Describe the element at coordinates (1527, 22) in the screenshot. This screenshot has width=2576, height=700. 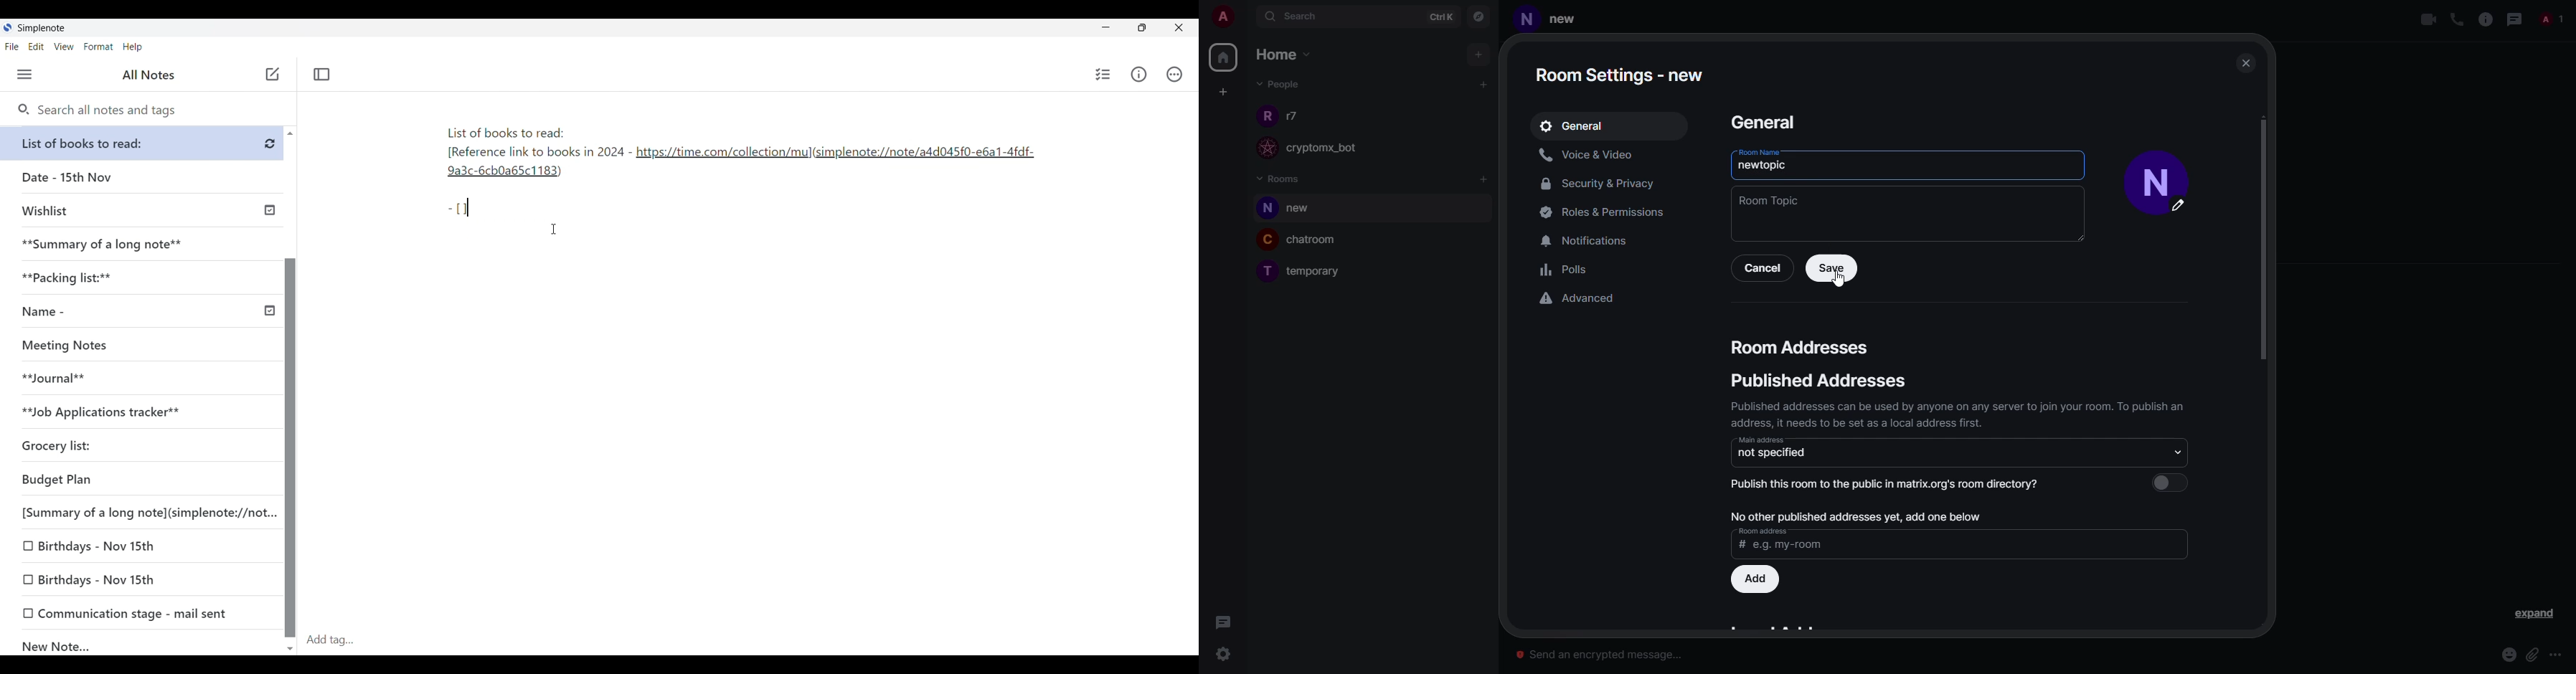
I see `profile` at that location.